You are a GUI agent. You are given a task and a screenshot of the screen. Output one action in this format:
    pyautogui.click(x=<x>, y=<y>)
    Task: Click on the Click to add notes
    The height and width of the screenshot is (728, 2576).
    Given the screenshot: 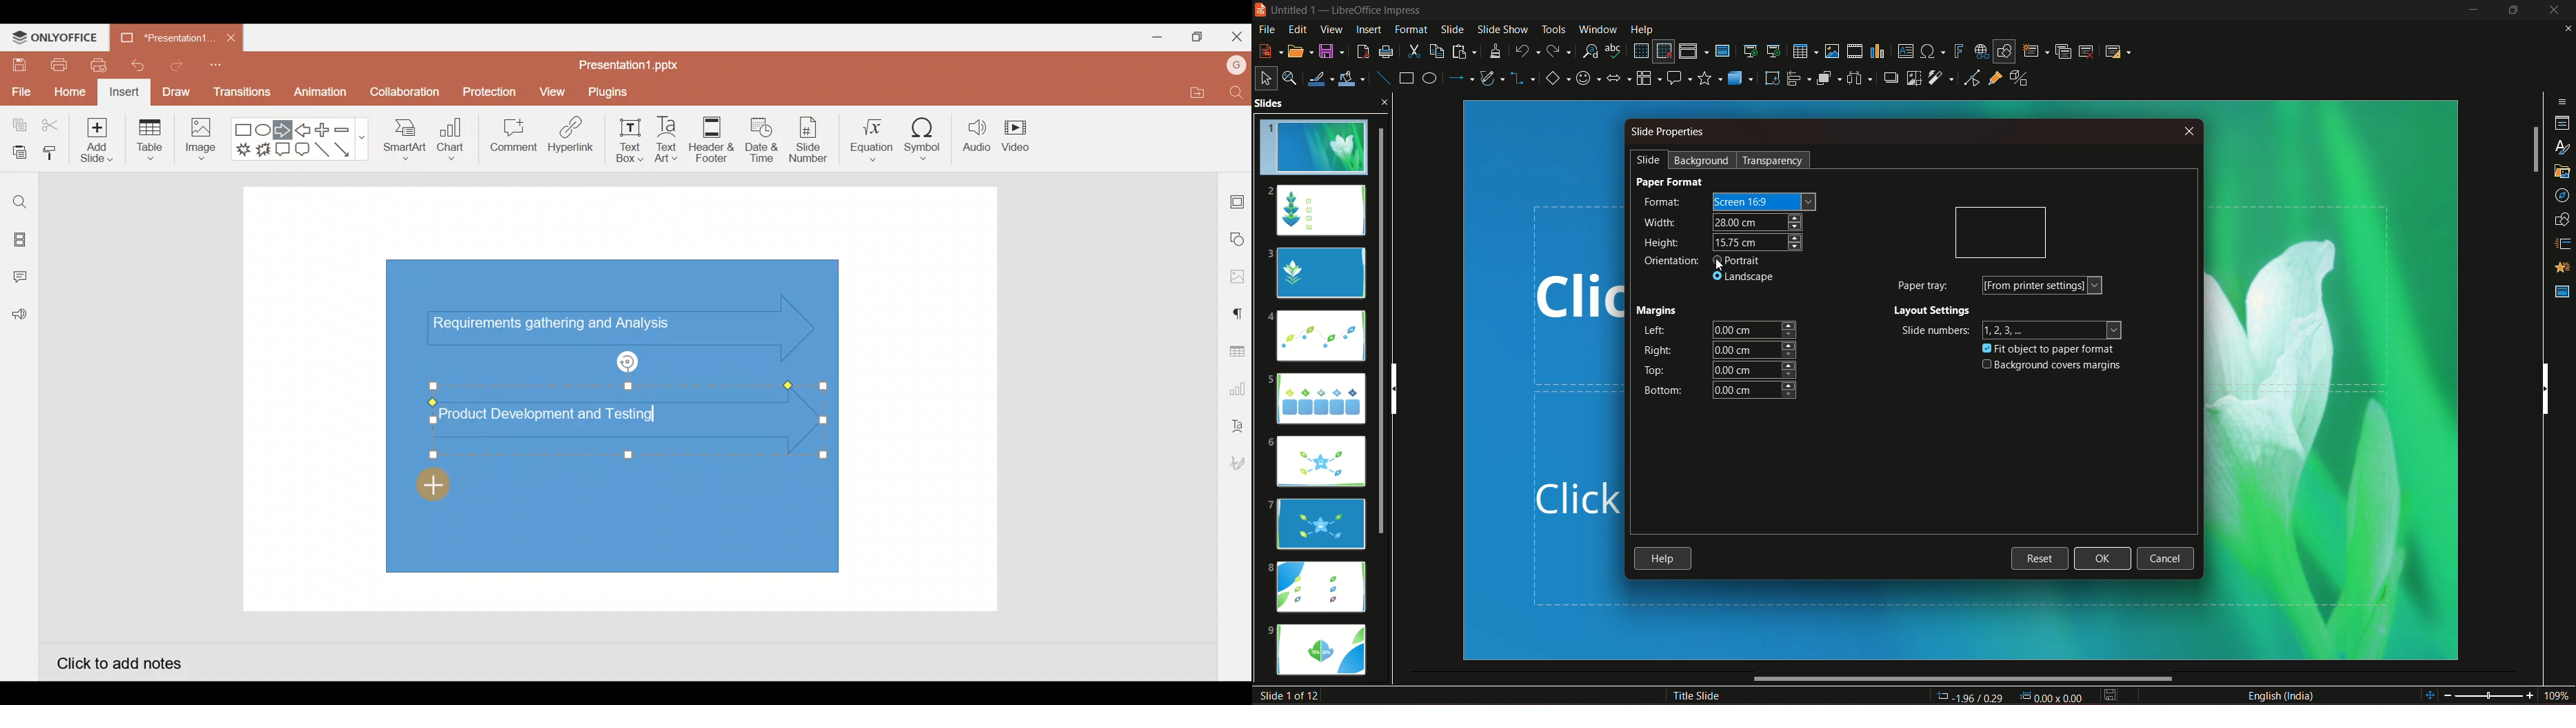 What is the action you would take?
    pyautogui.click(x=119, y=662)
    